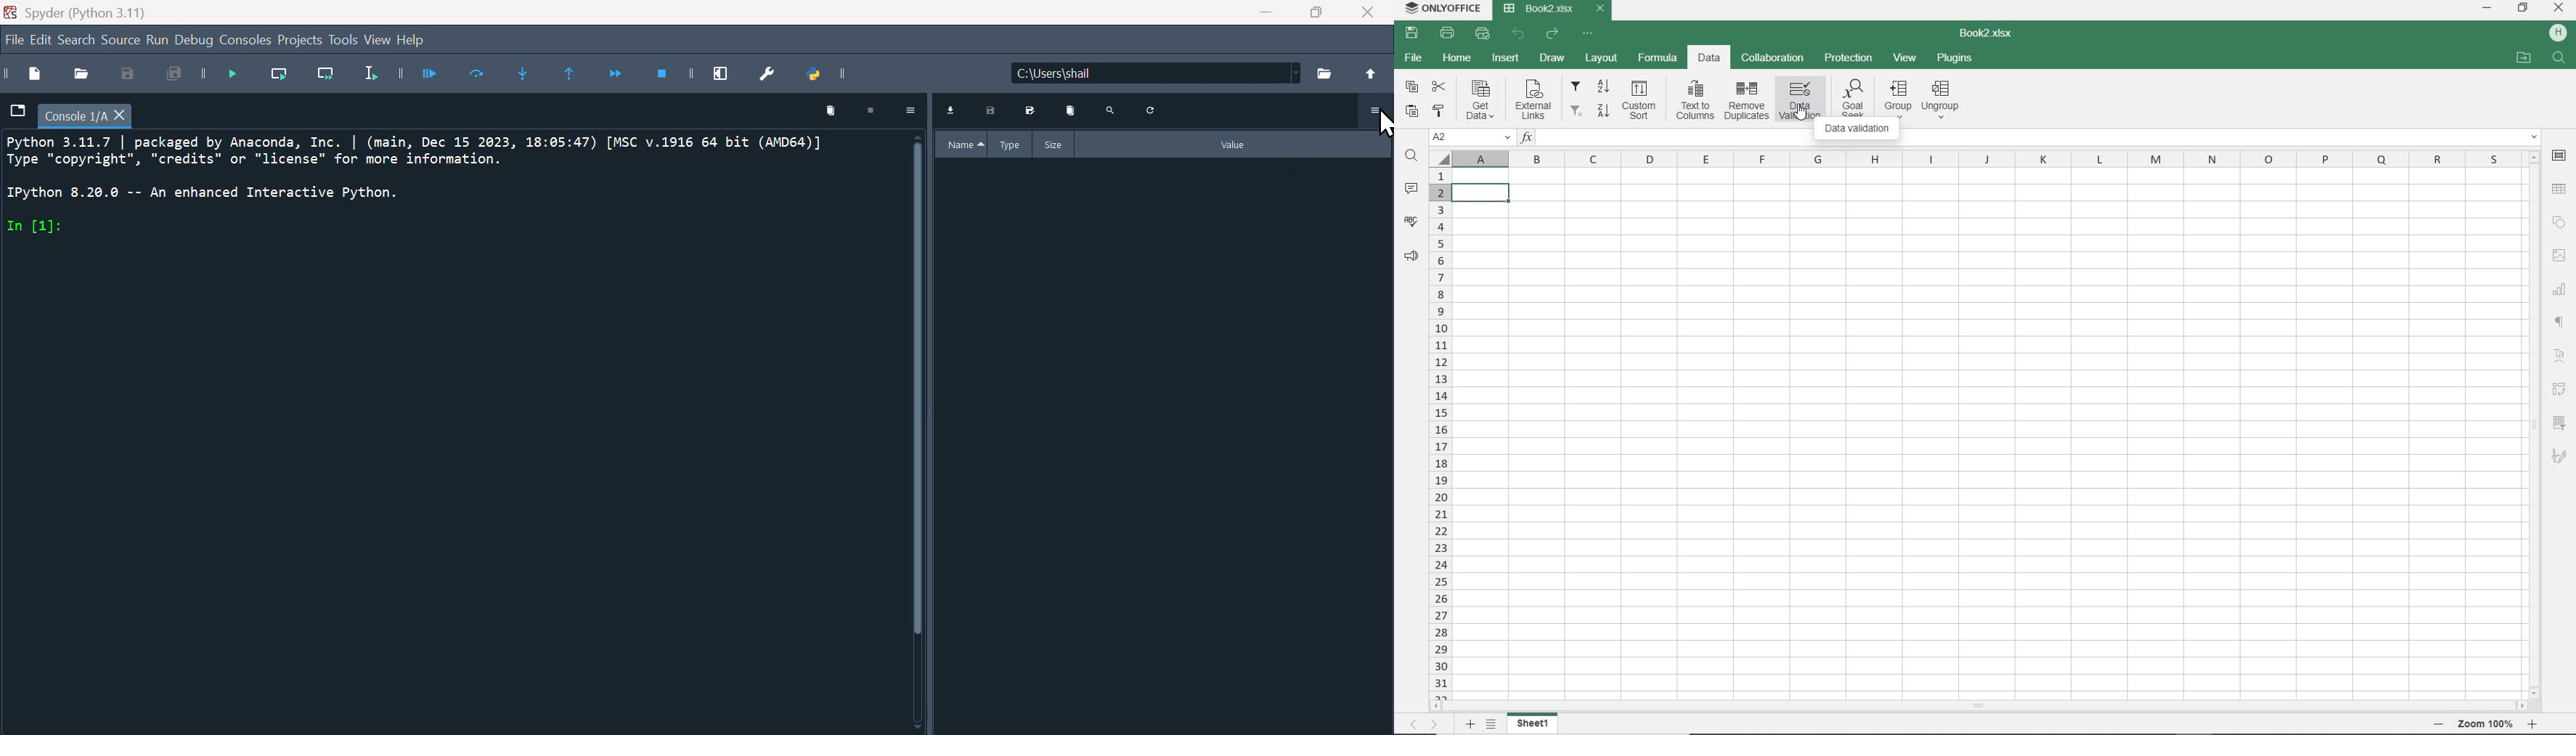  I want to click on system name, so click(1443, 9).